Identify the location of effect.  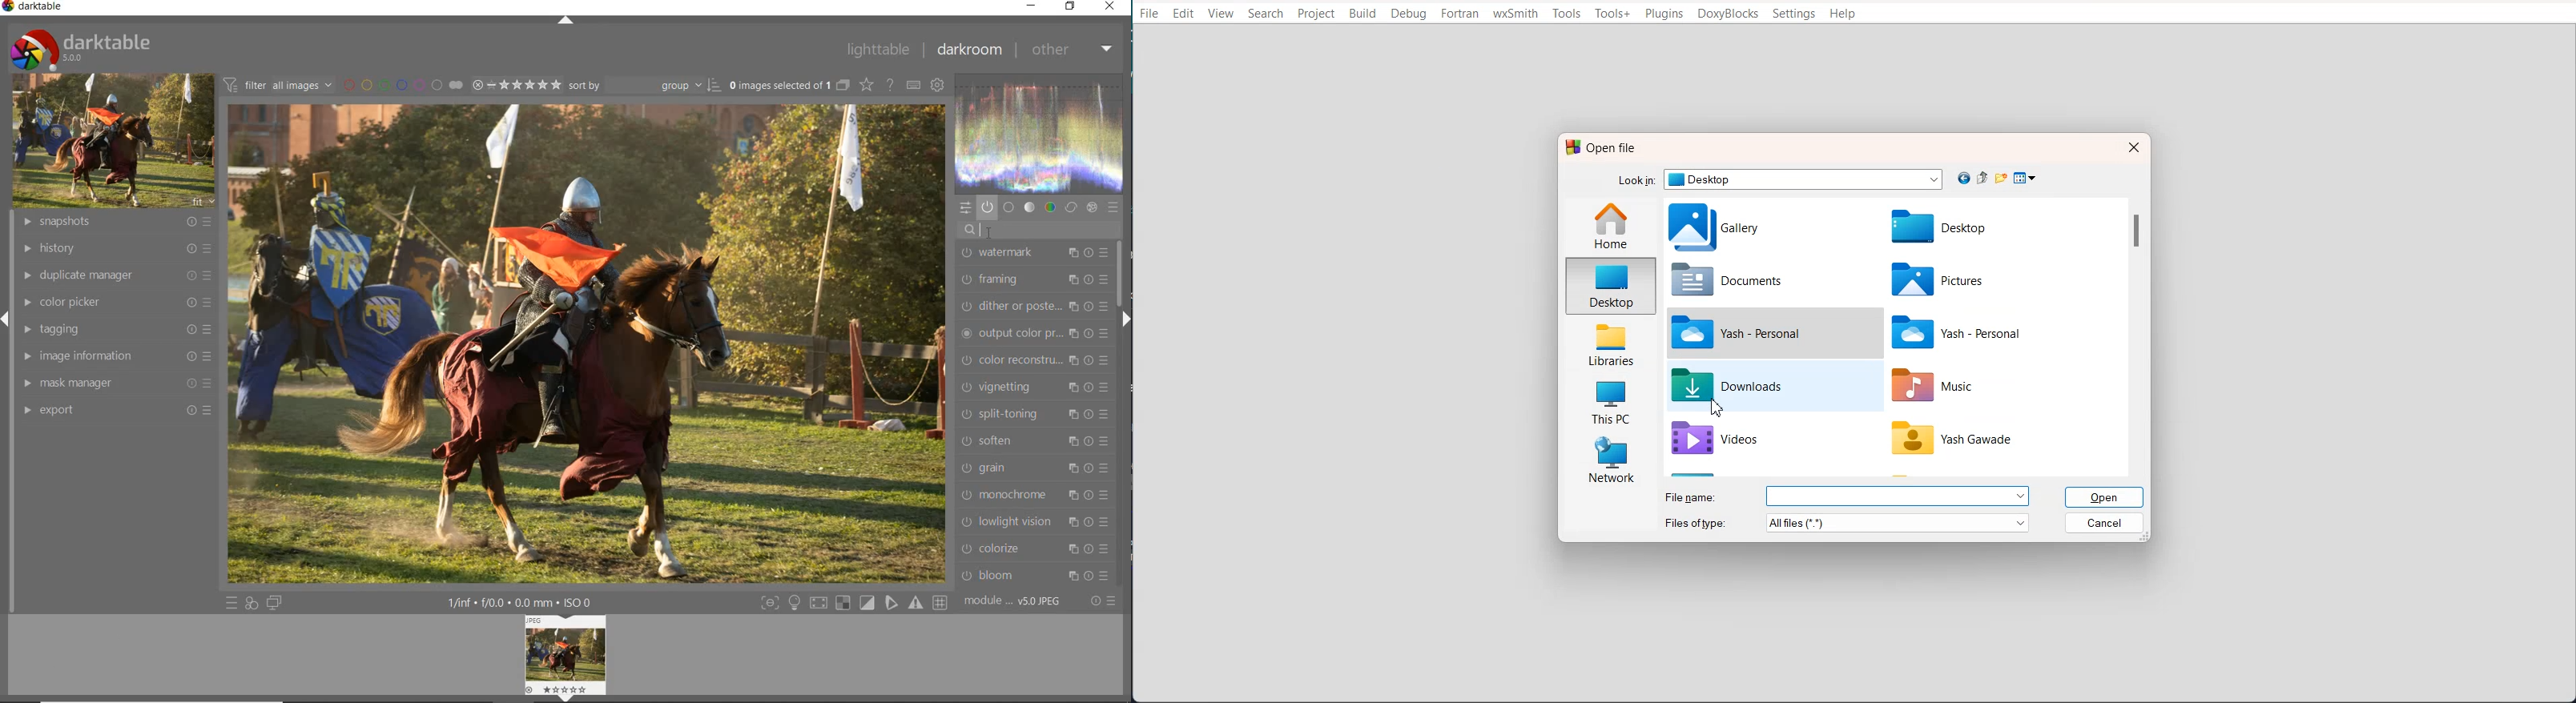
(1091, 207).